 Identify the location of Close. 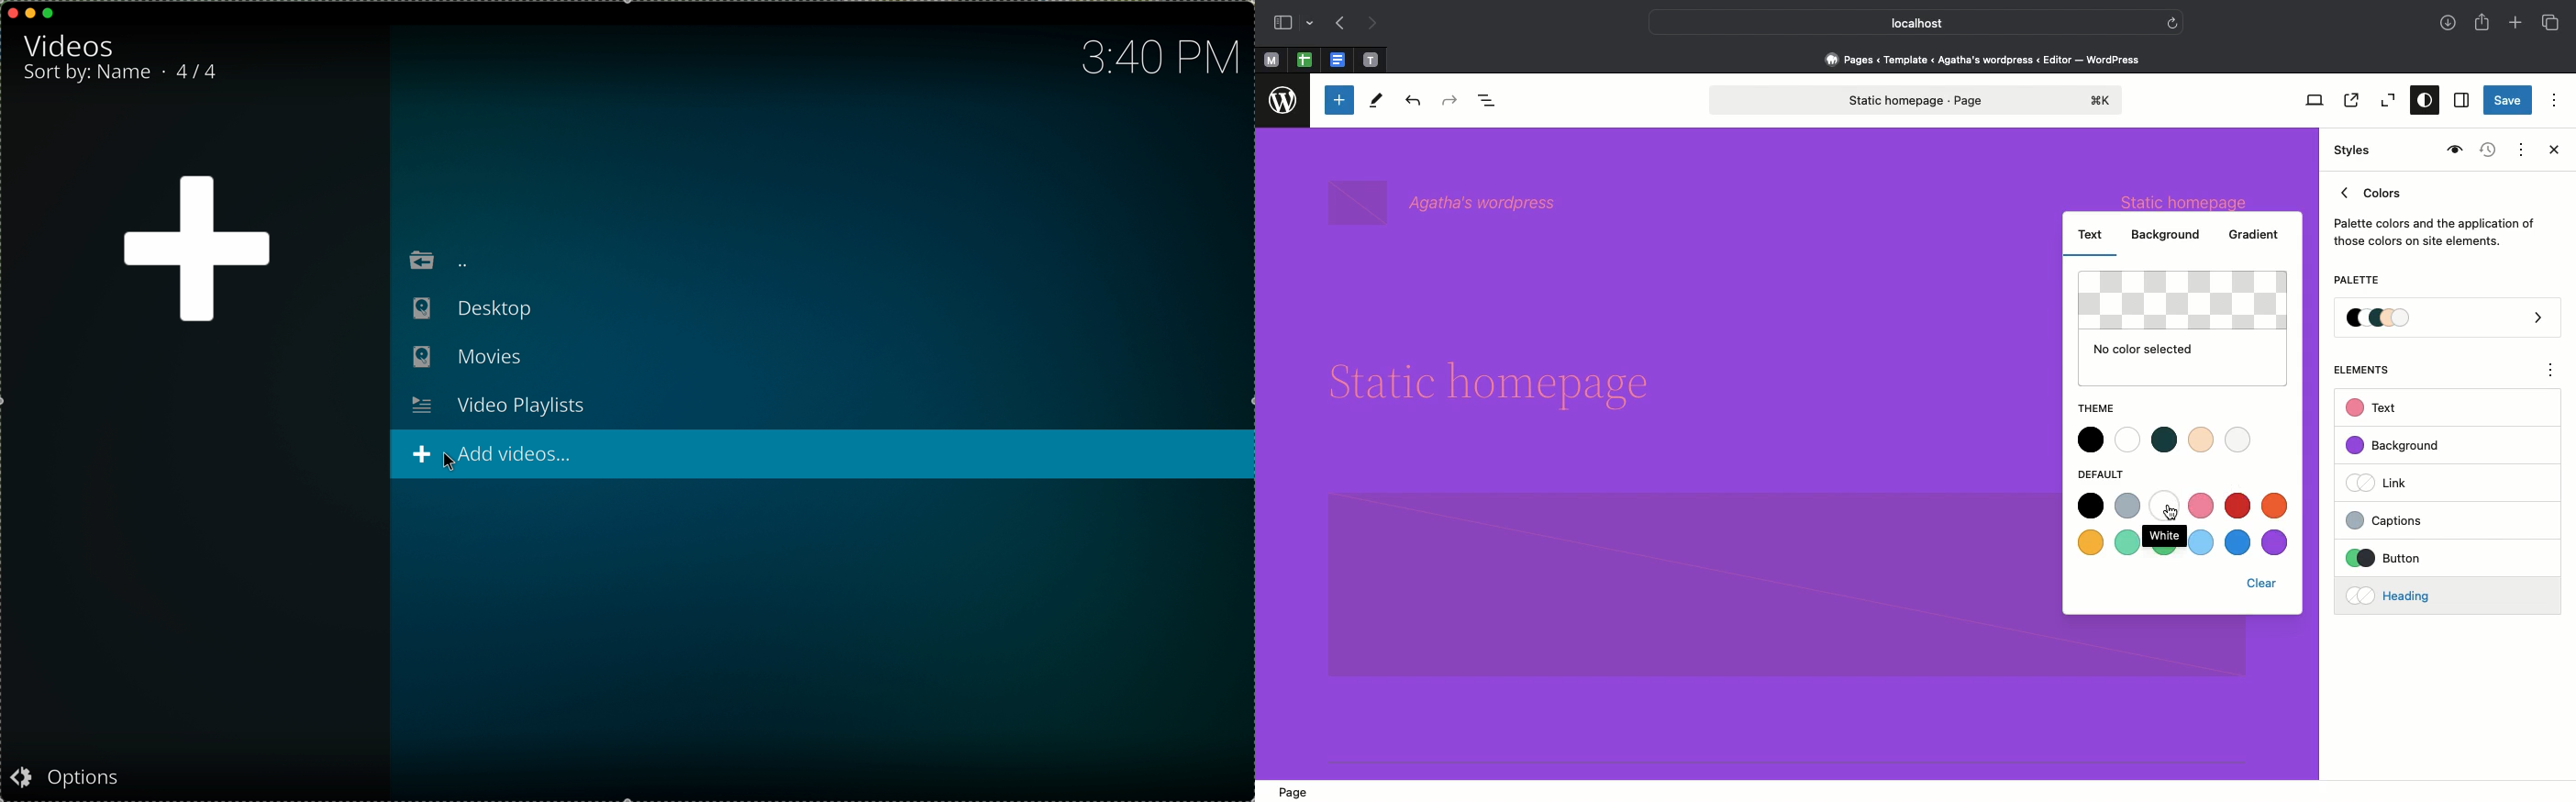
(2550, 151).